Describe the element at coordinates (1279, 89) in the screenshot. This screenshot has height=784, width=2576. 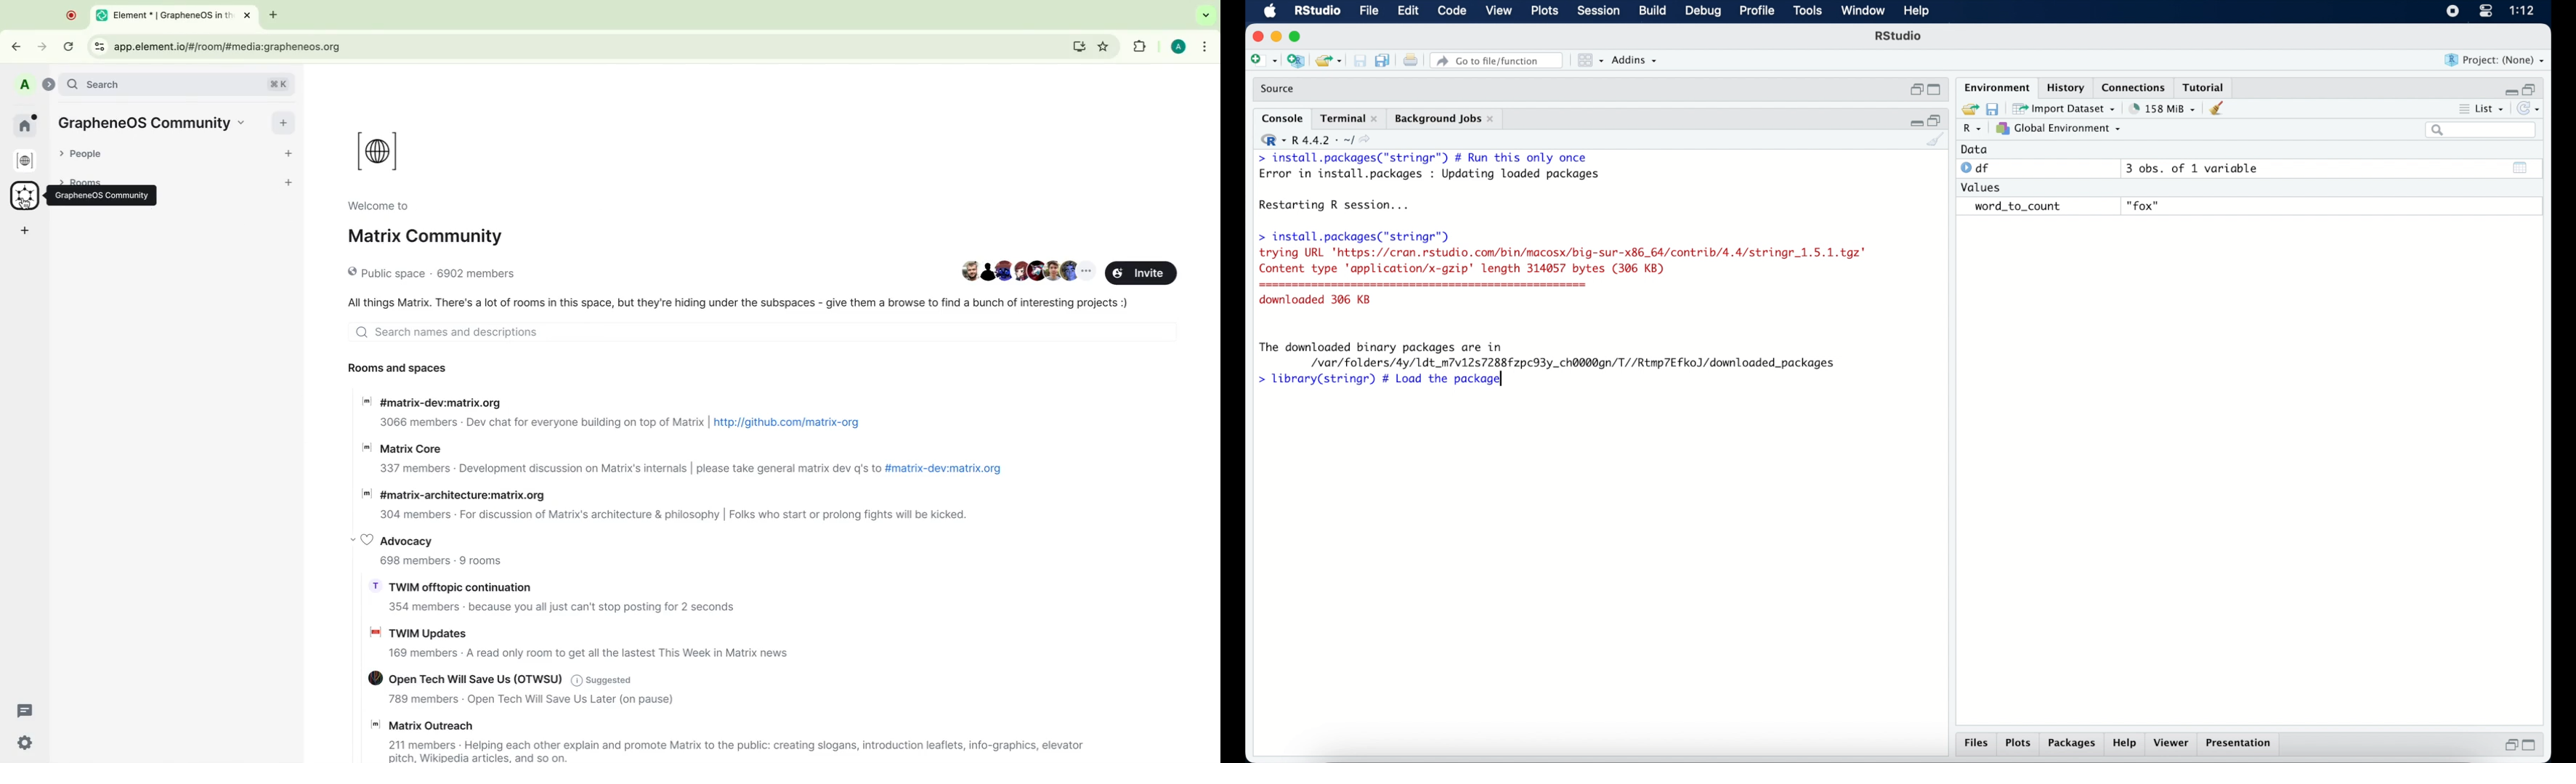
I see `source` at that location.